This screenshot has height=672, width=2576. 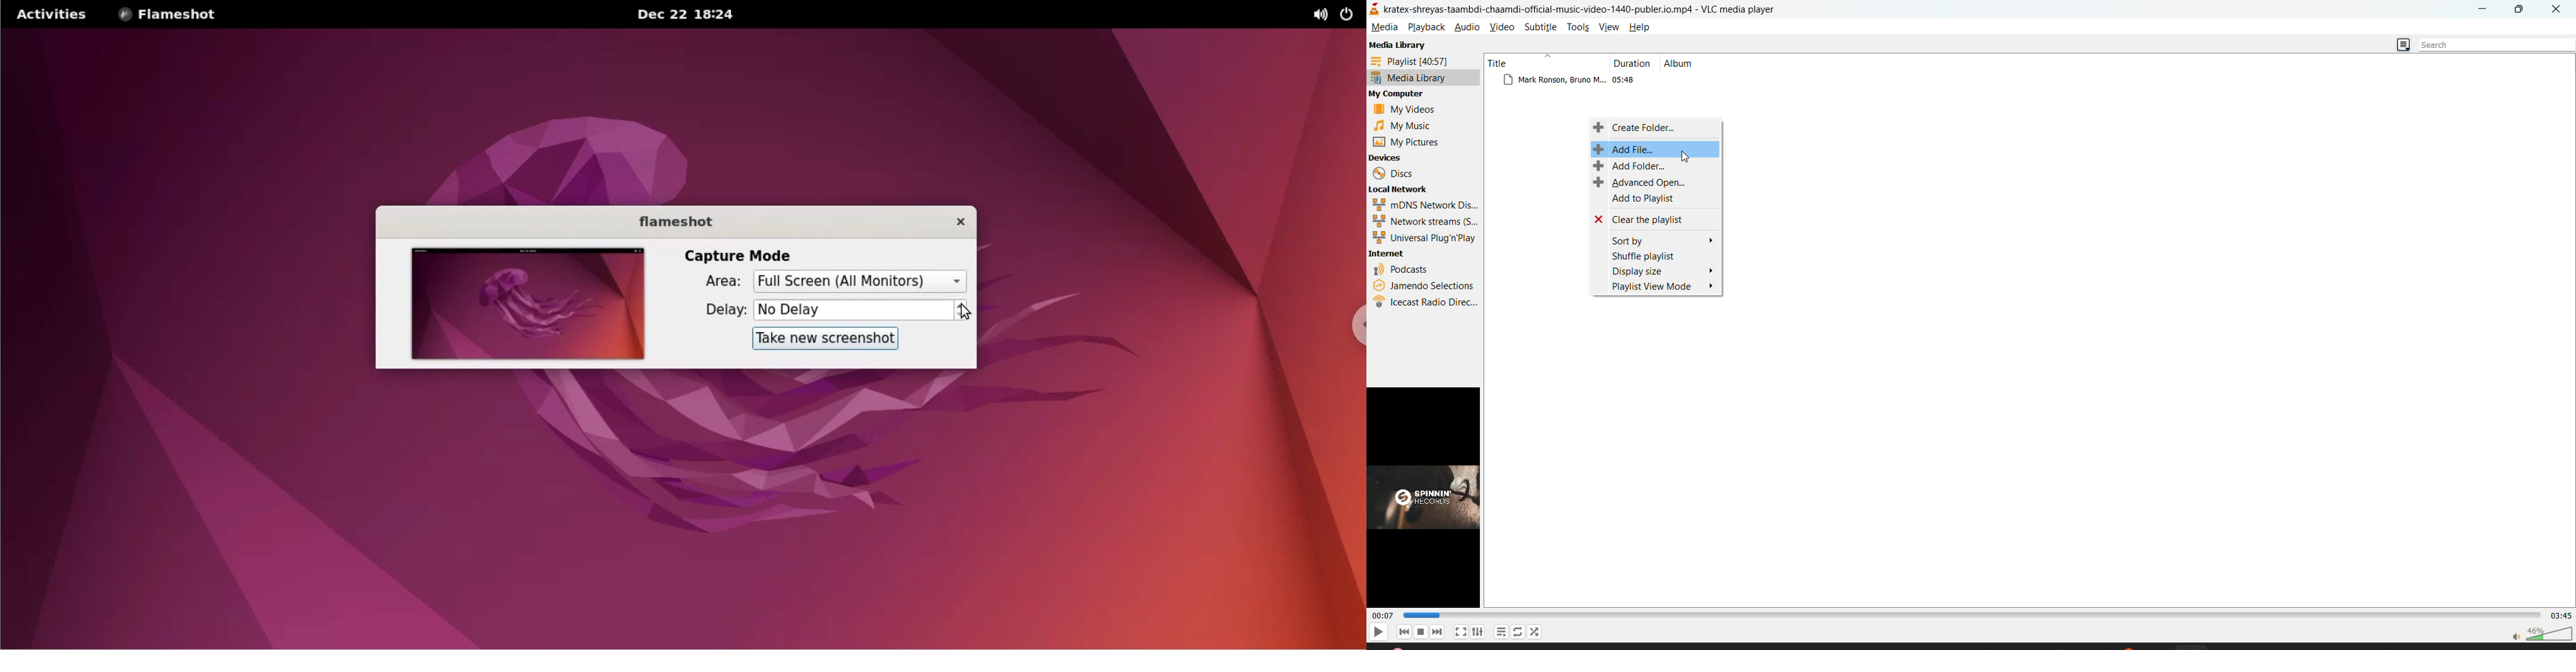 I want to click on search, so click(x=2488, y=42).